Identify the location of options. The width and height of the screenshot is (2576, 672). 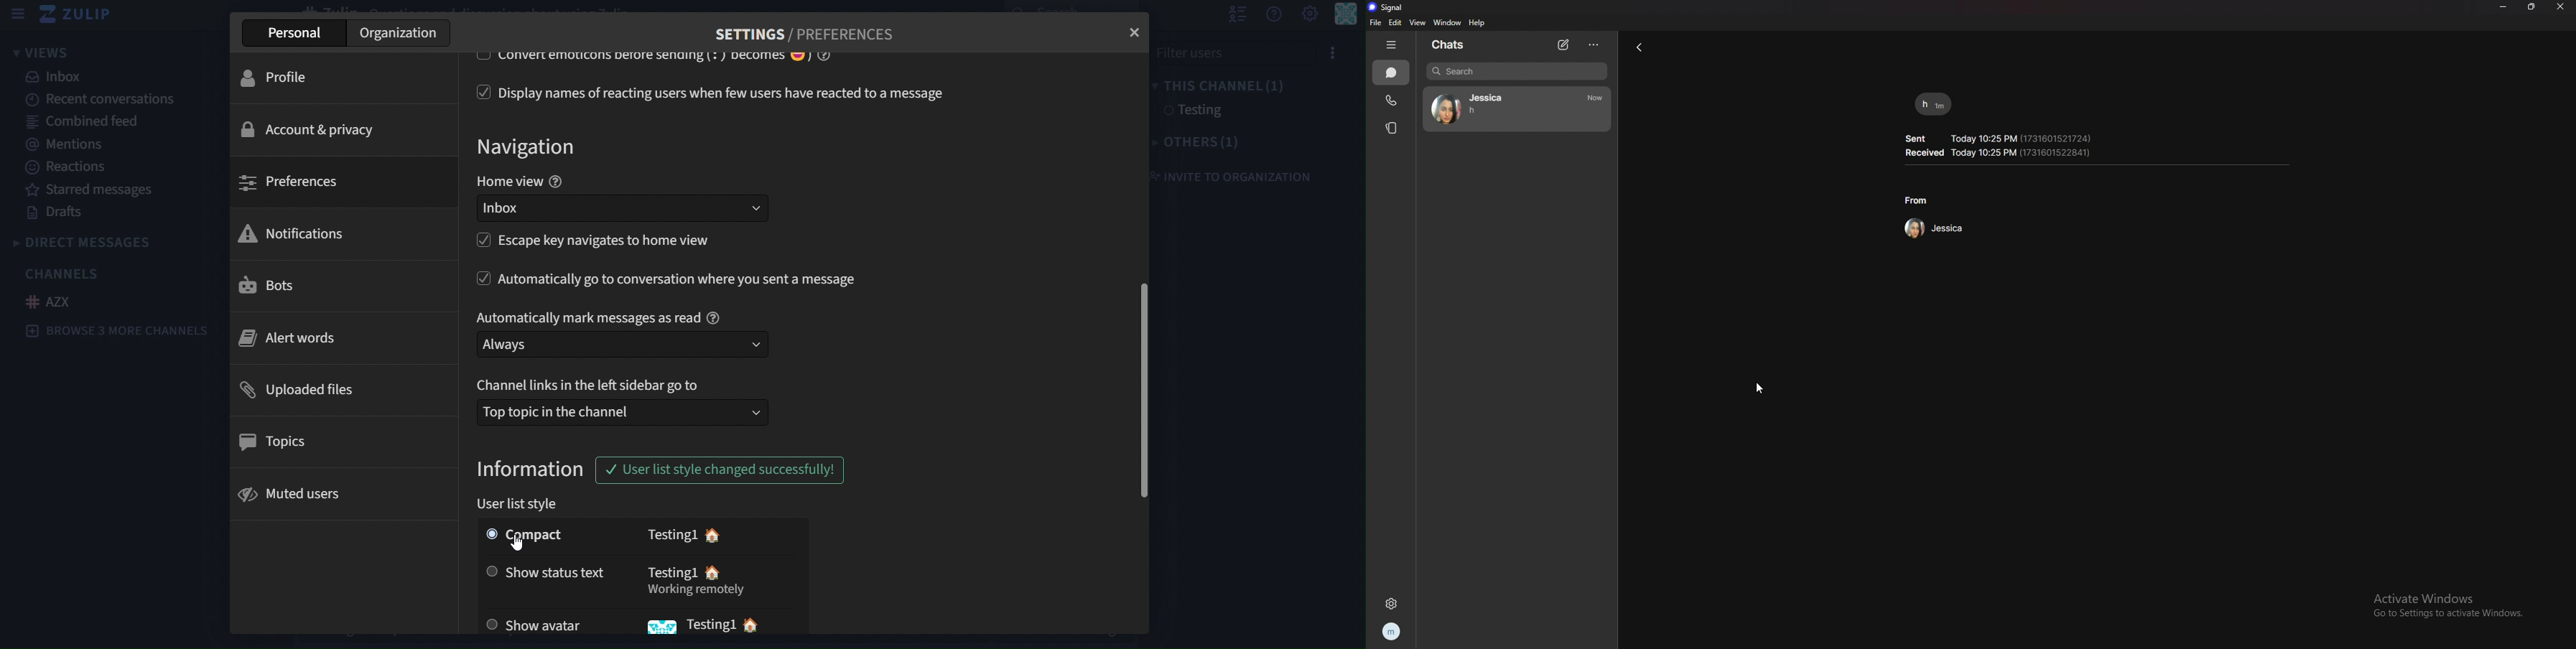
(1593, 46).